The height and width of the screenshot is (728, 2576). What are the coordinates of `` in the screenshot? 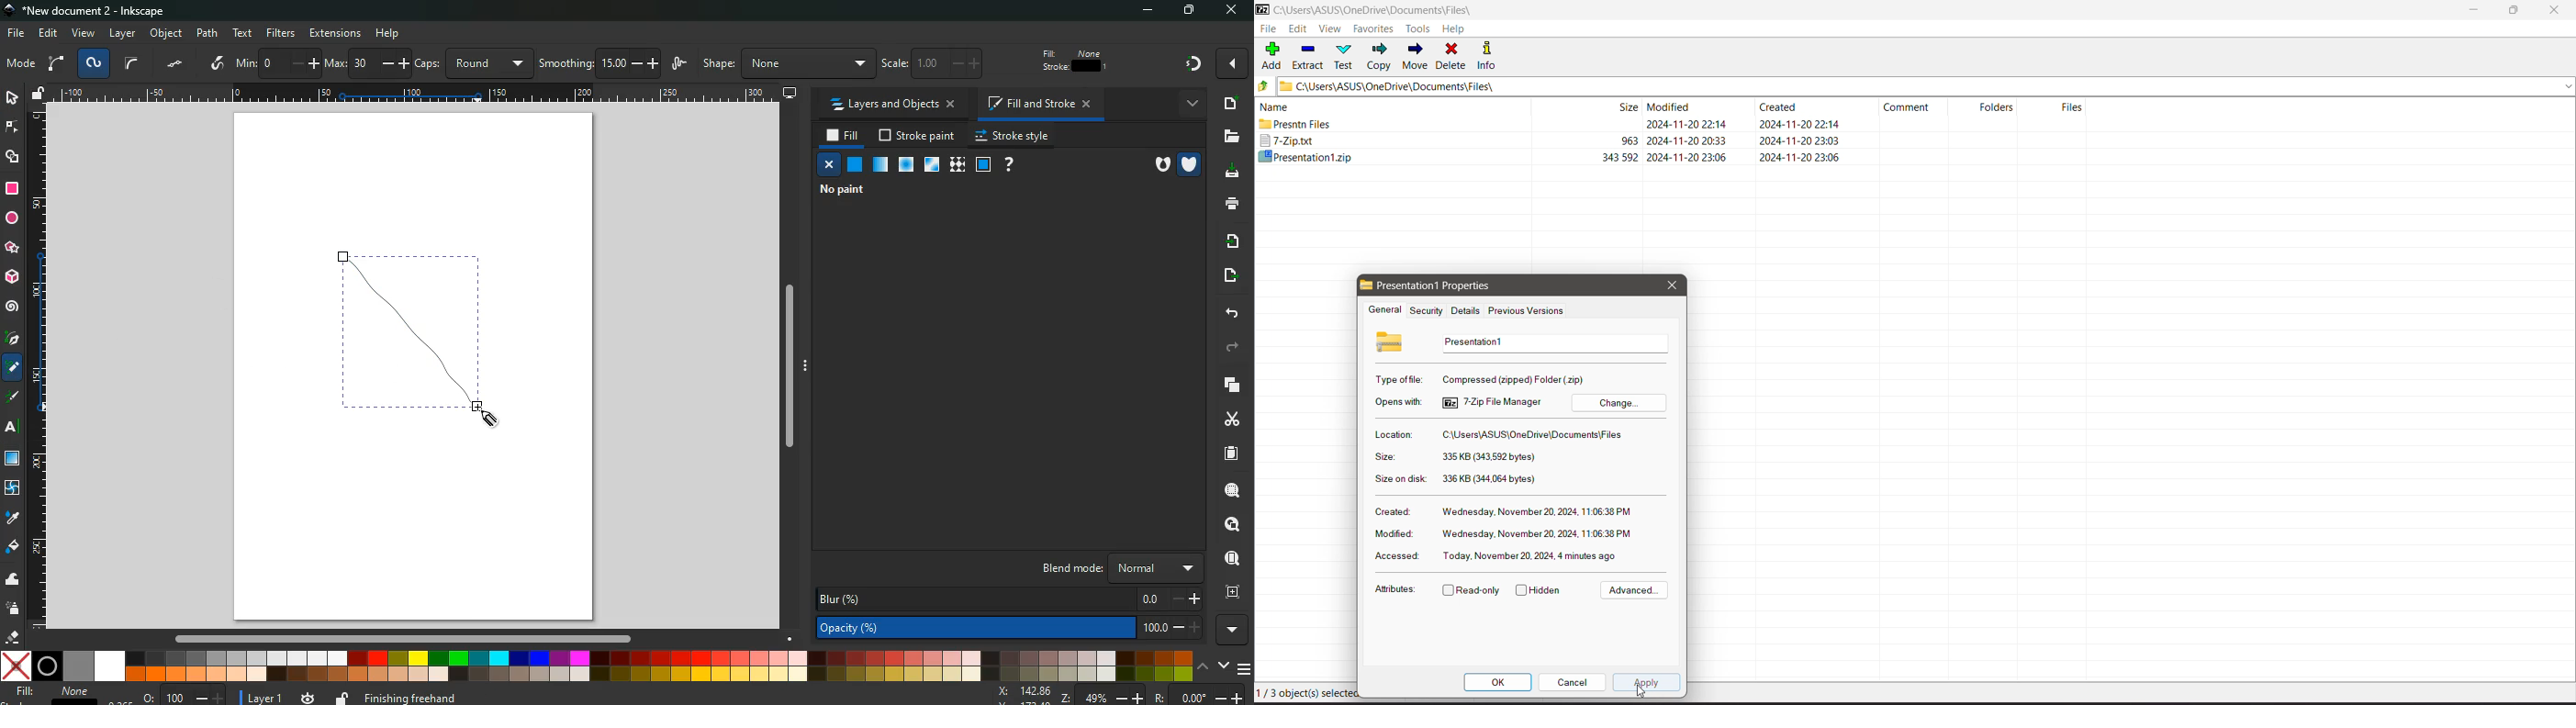 It's located at (1230, 12).